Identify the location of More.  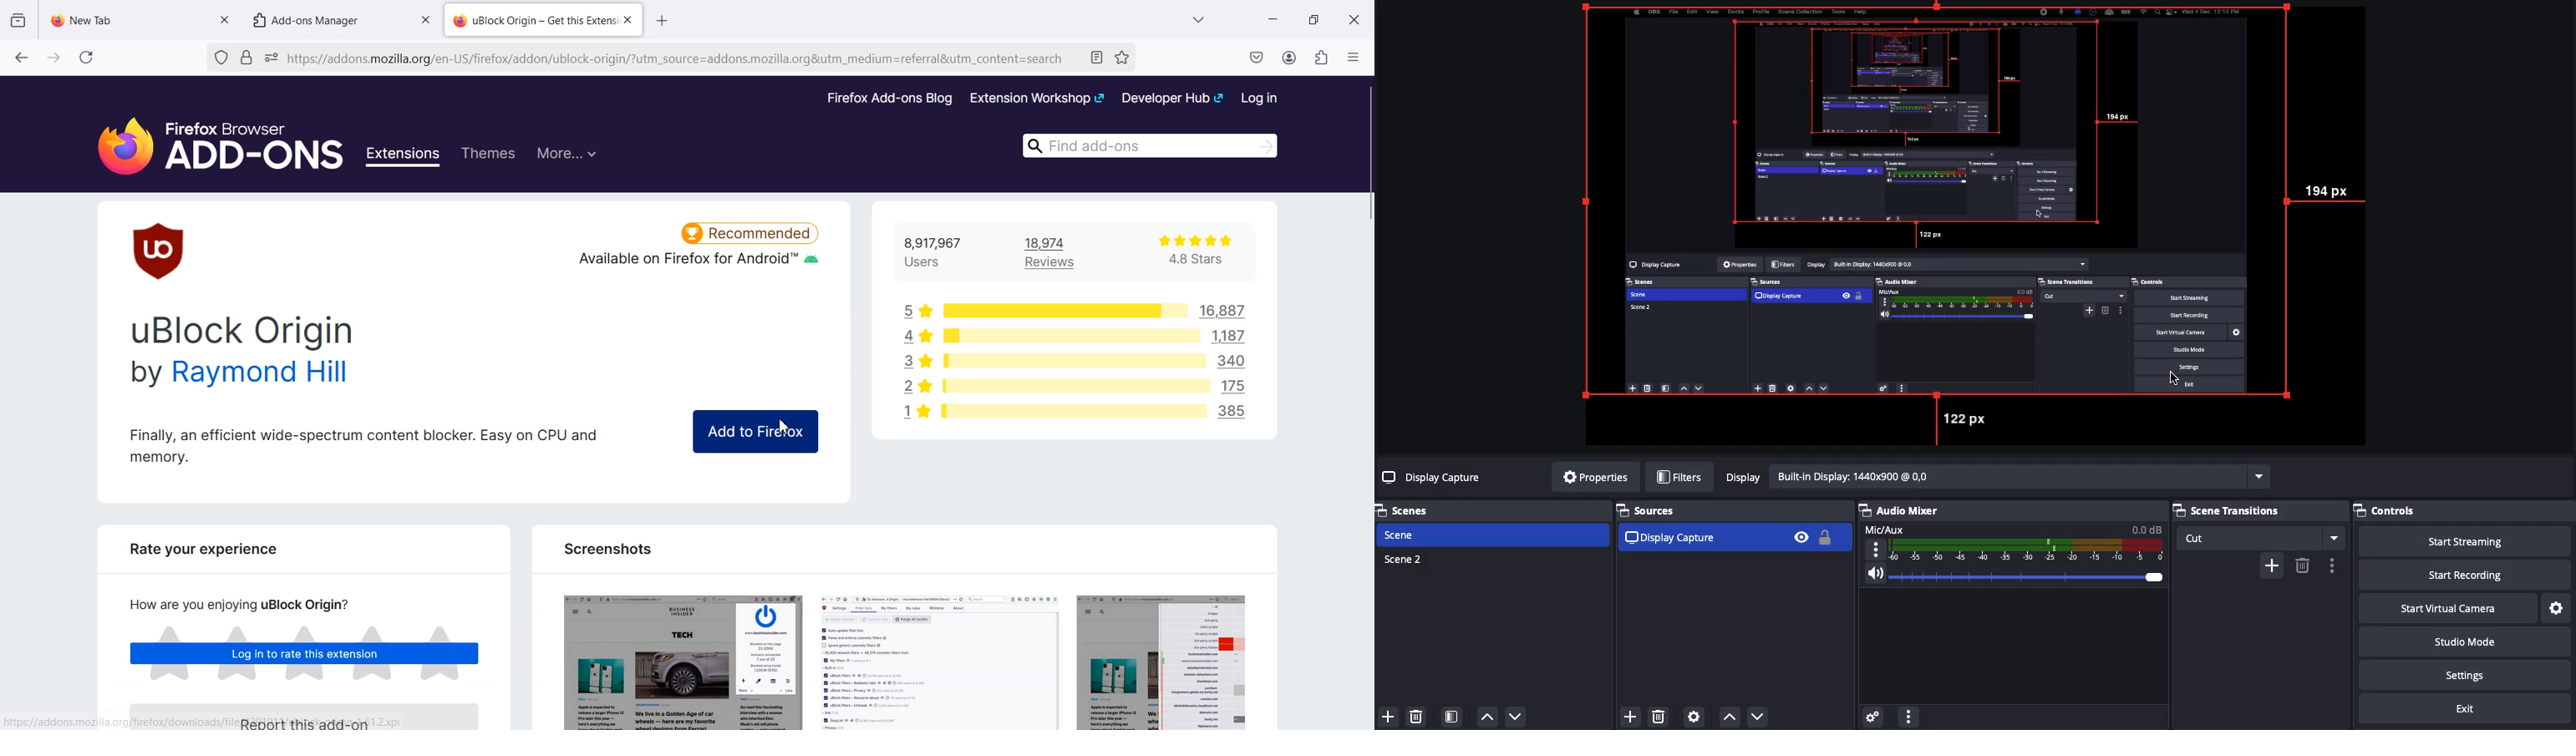
(566, 152).